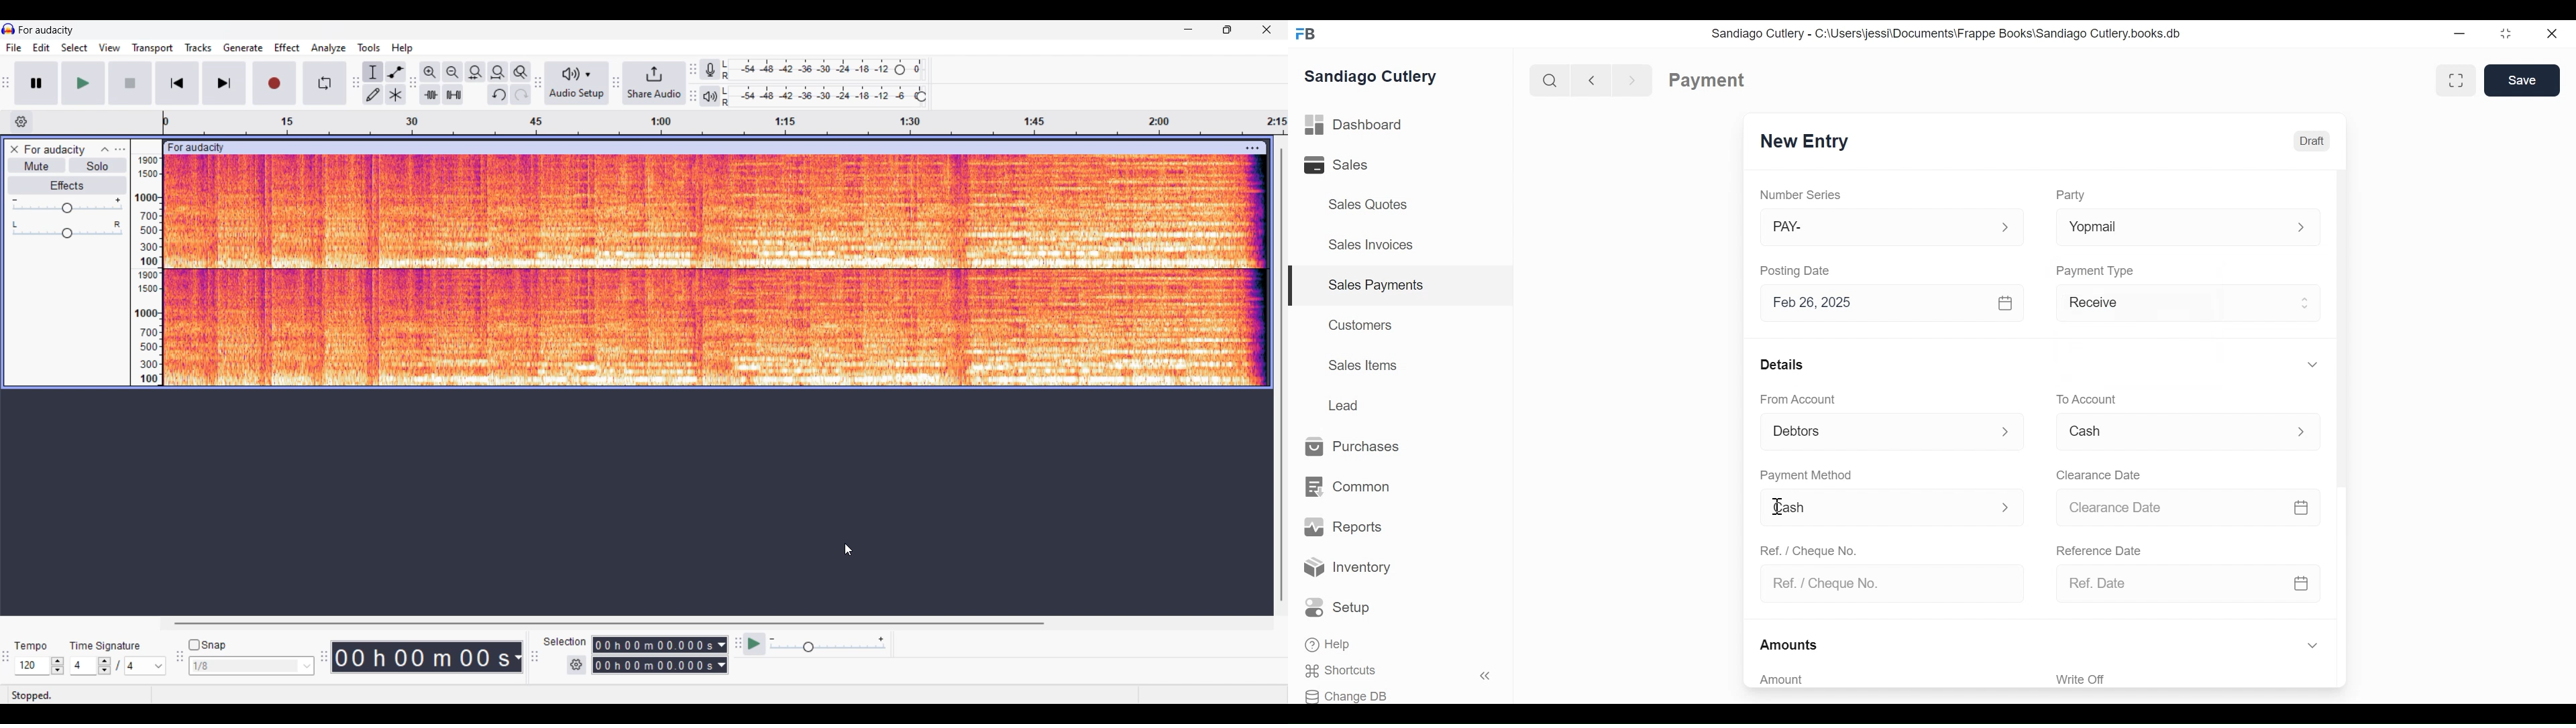 The height and width of the screenshot is (728, 2576). What do you see at coordinates (1341, 608) in the screenshot?
I see `Setup` at bounding box center [1341, 608].